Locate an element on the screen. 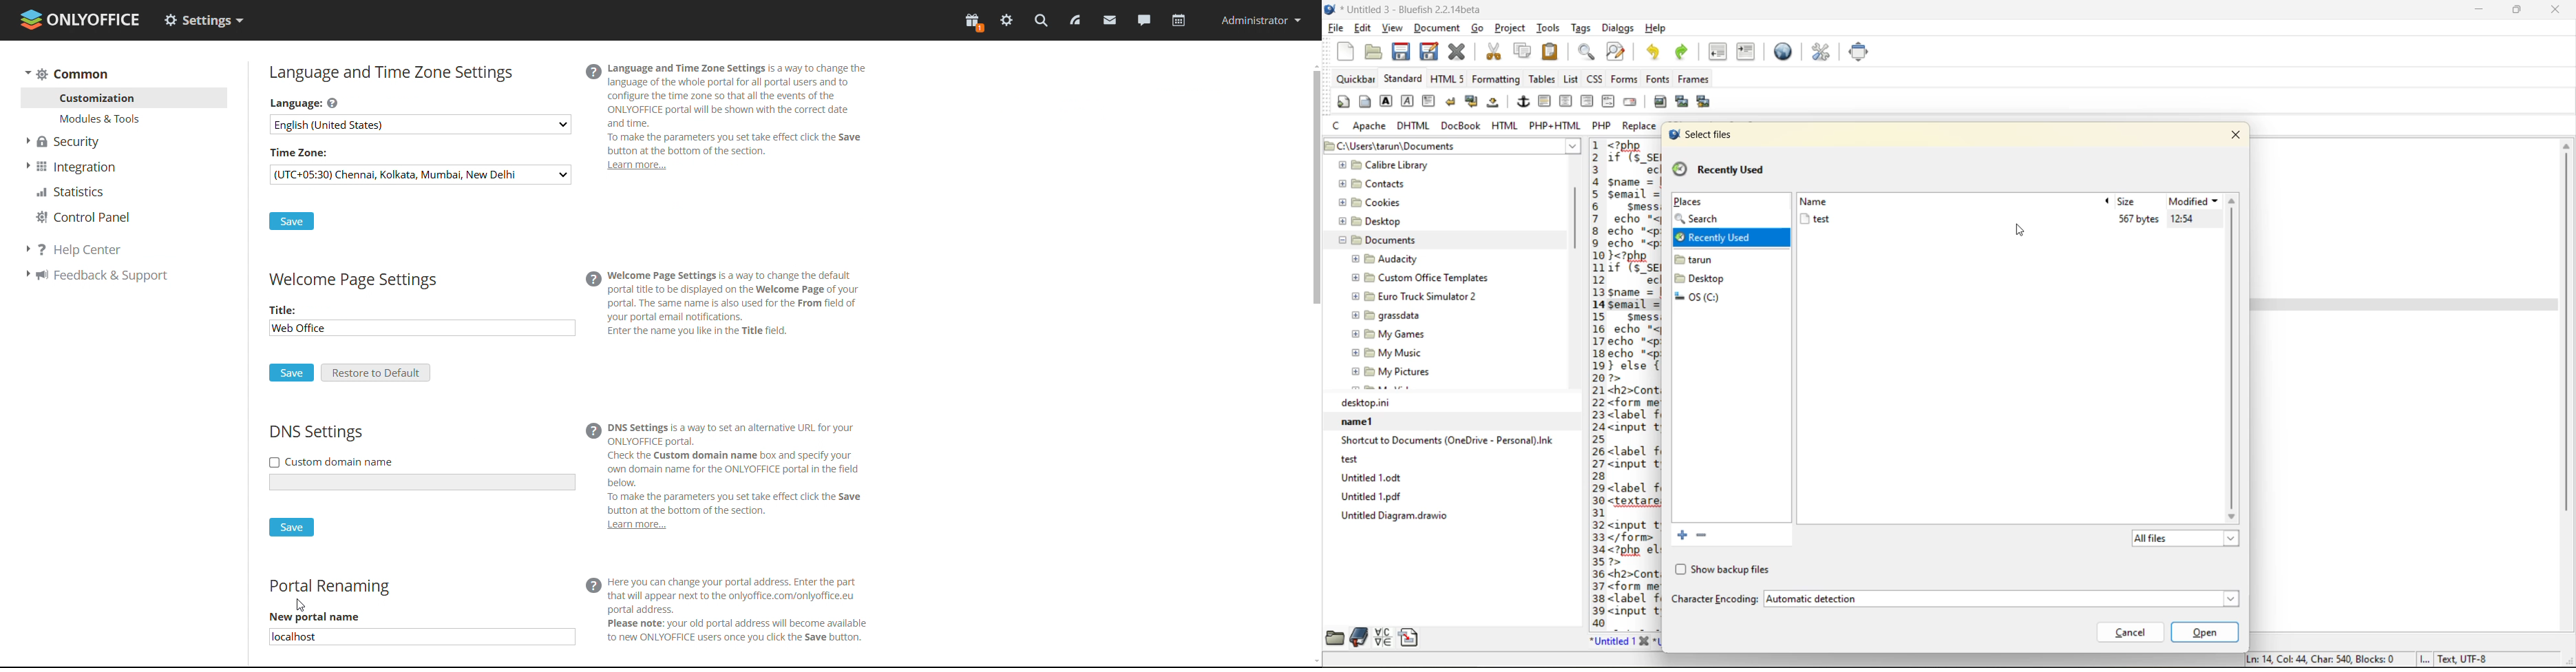 This screenshot has height=672, width=2576. frames is located at coordinates (1698, 79).